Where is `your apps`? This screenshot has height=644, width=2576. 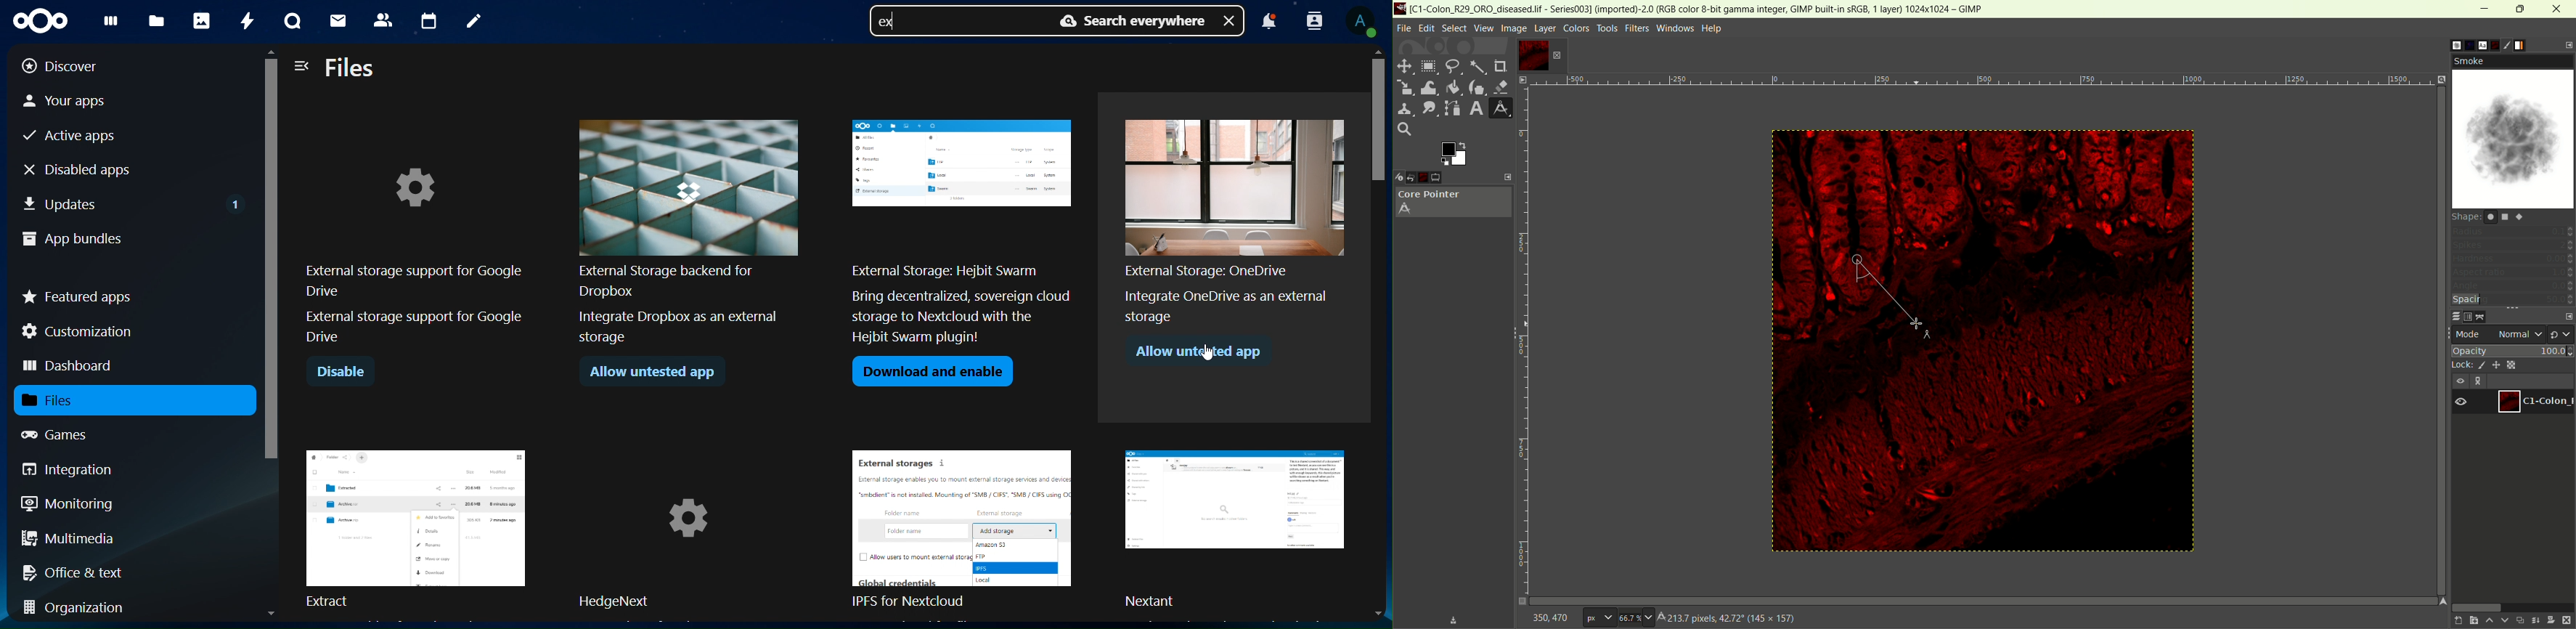 your apps is located at coordinates (79, 100).